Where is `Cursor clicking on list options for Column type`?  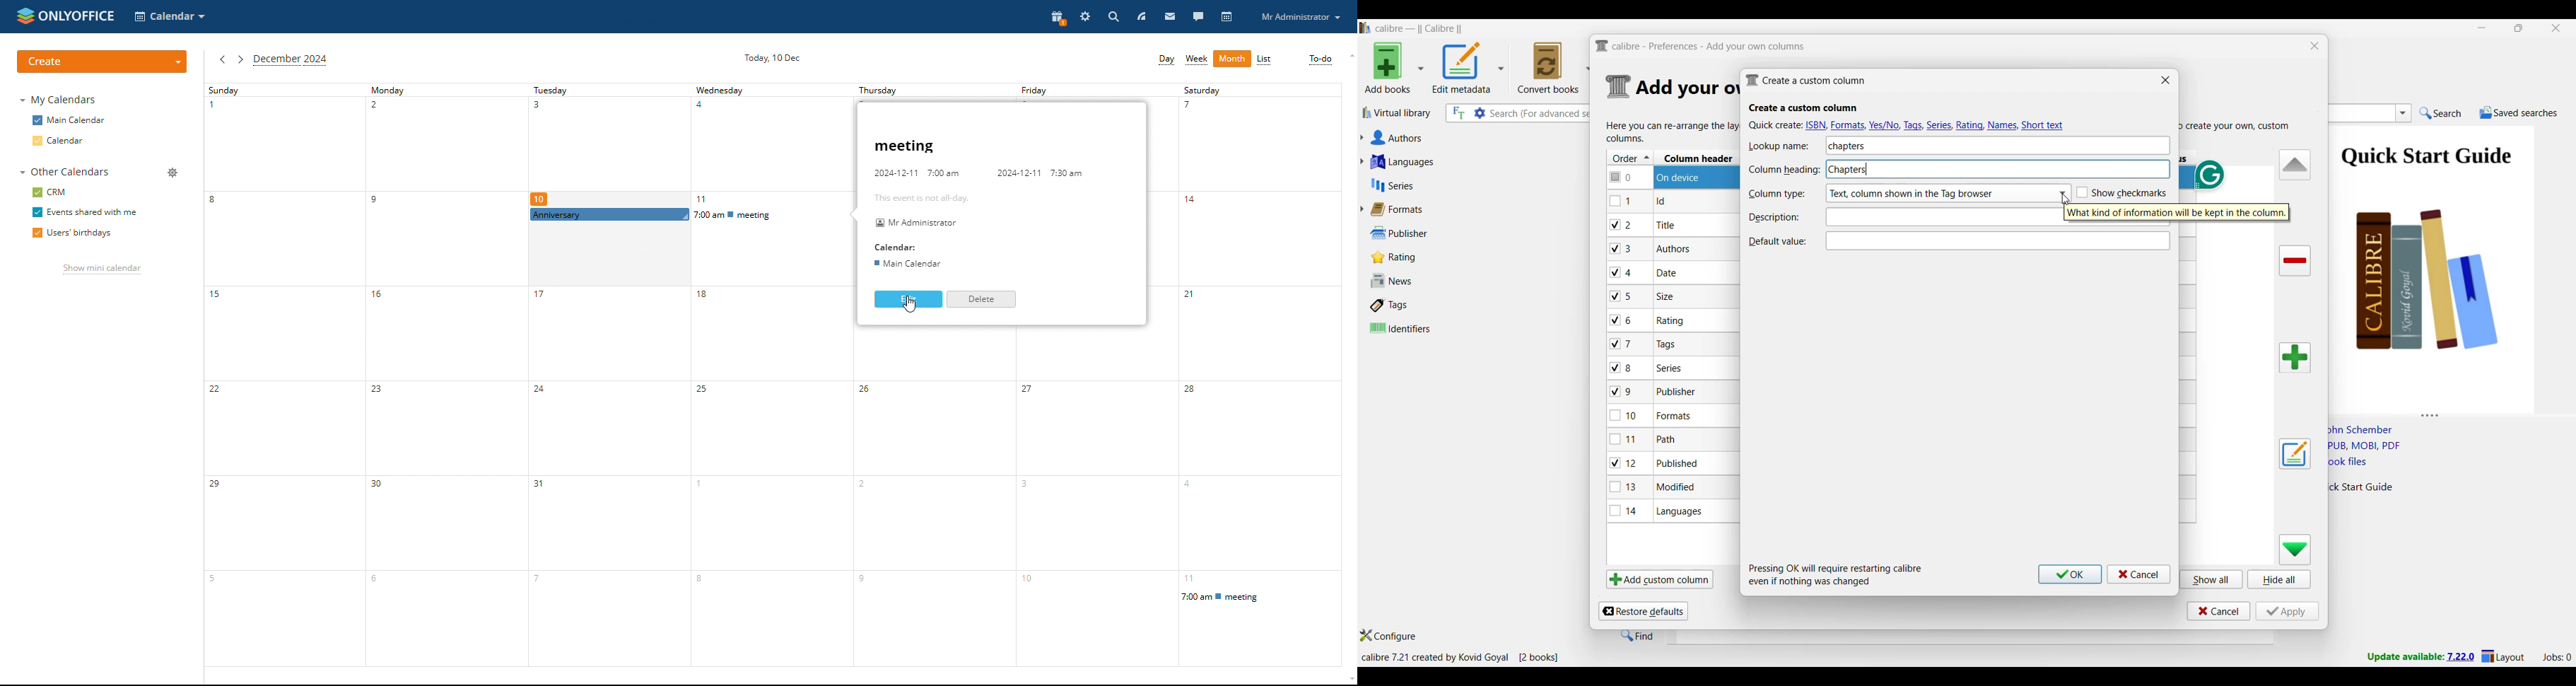 Cursor clicking on list options for Column type is located at coordinates (2066, 198).